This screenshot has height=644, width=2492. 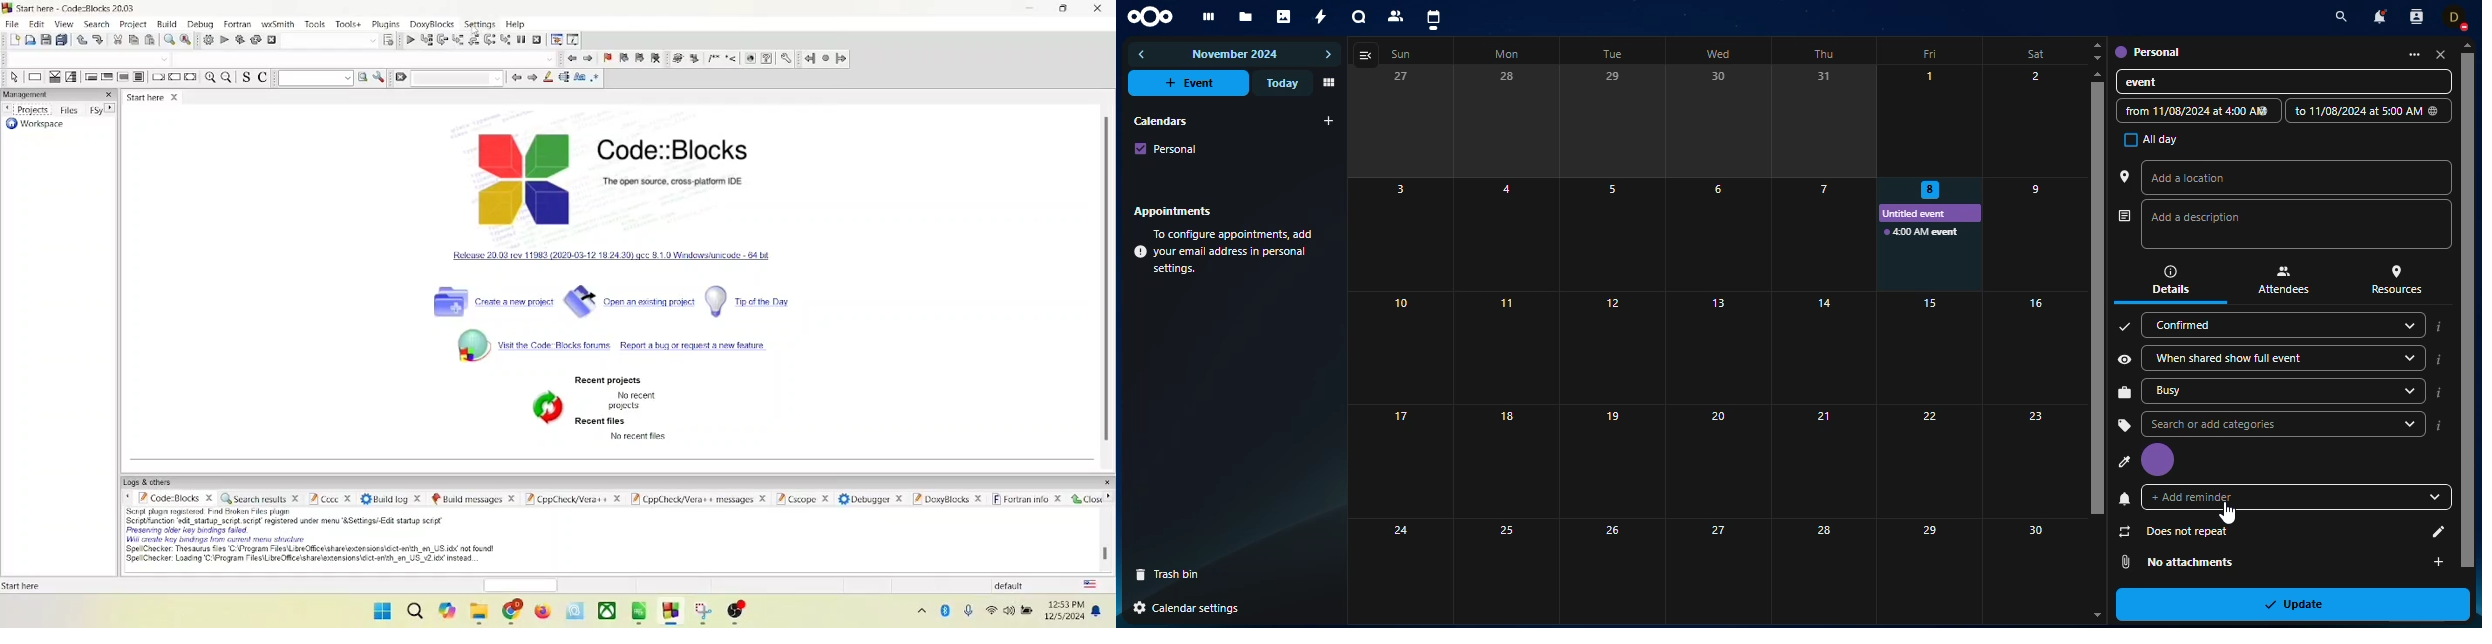 I want to click on highlight, so click(x=548, y=78).